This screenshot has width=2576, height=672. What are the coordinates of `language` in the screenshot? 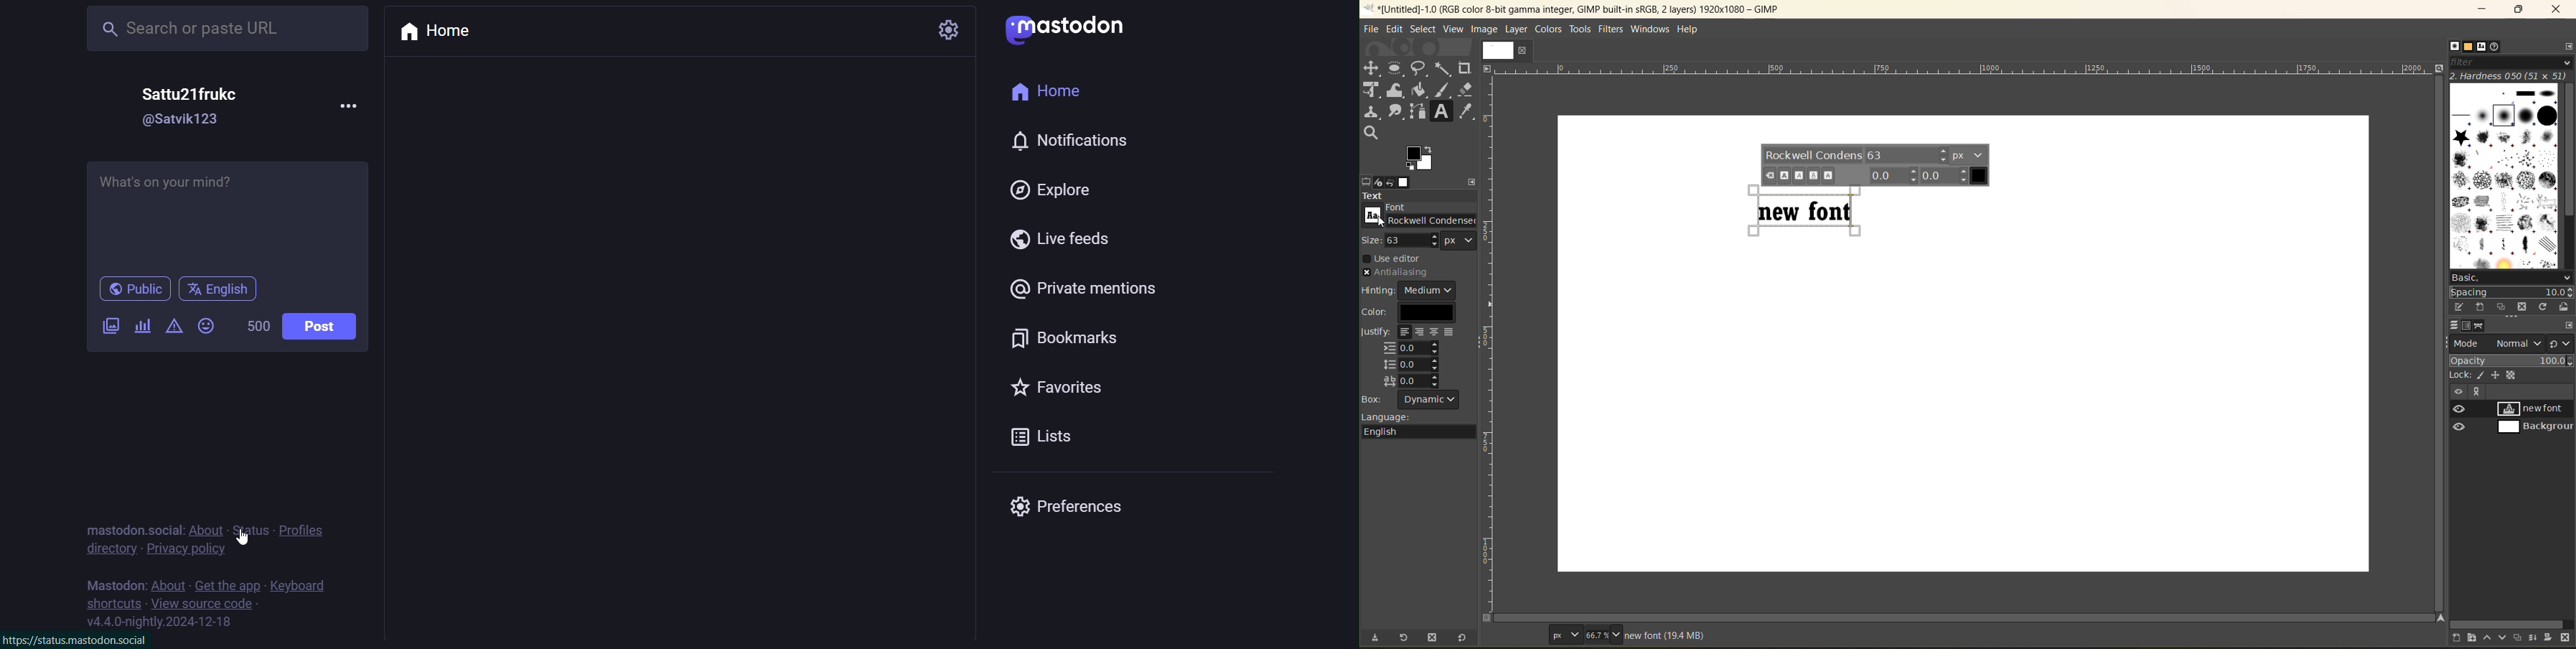 It's located at (1422, 426).